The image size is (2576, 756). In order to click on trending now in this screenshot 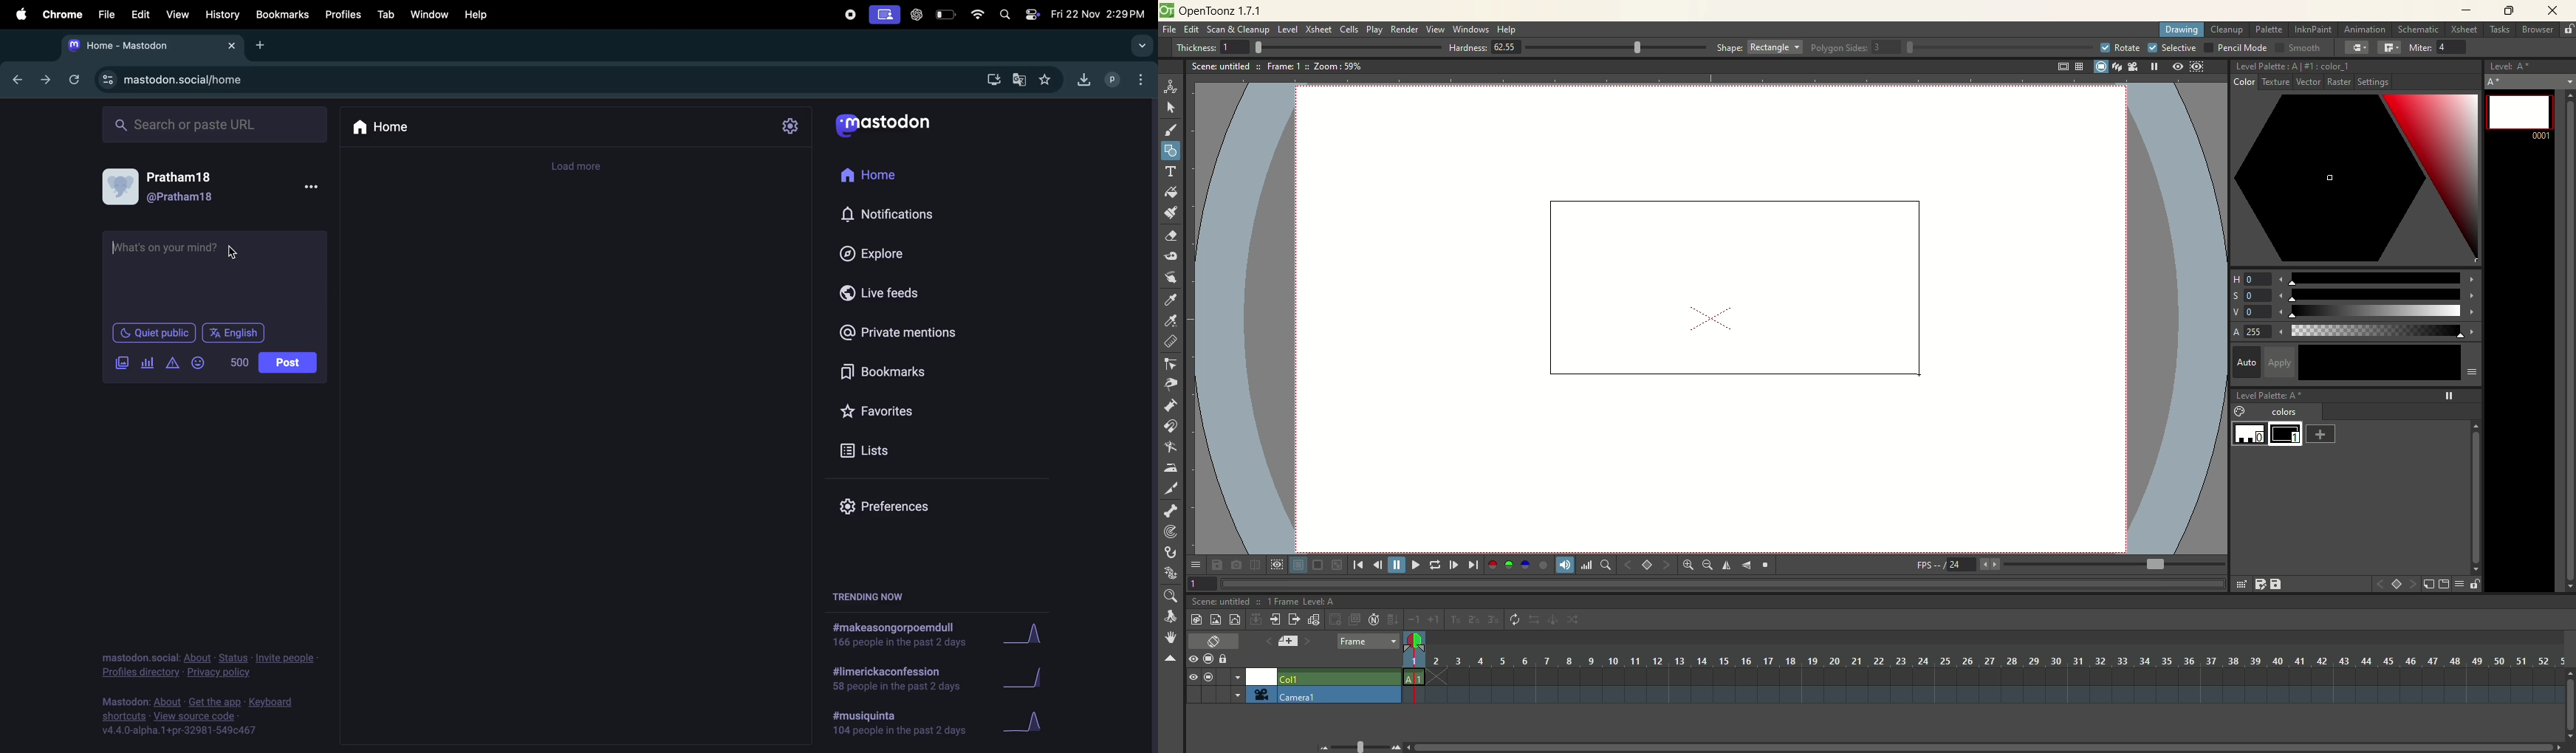, I will do `click(875, 595)`.